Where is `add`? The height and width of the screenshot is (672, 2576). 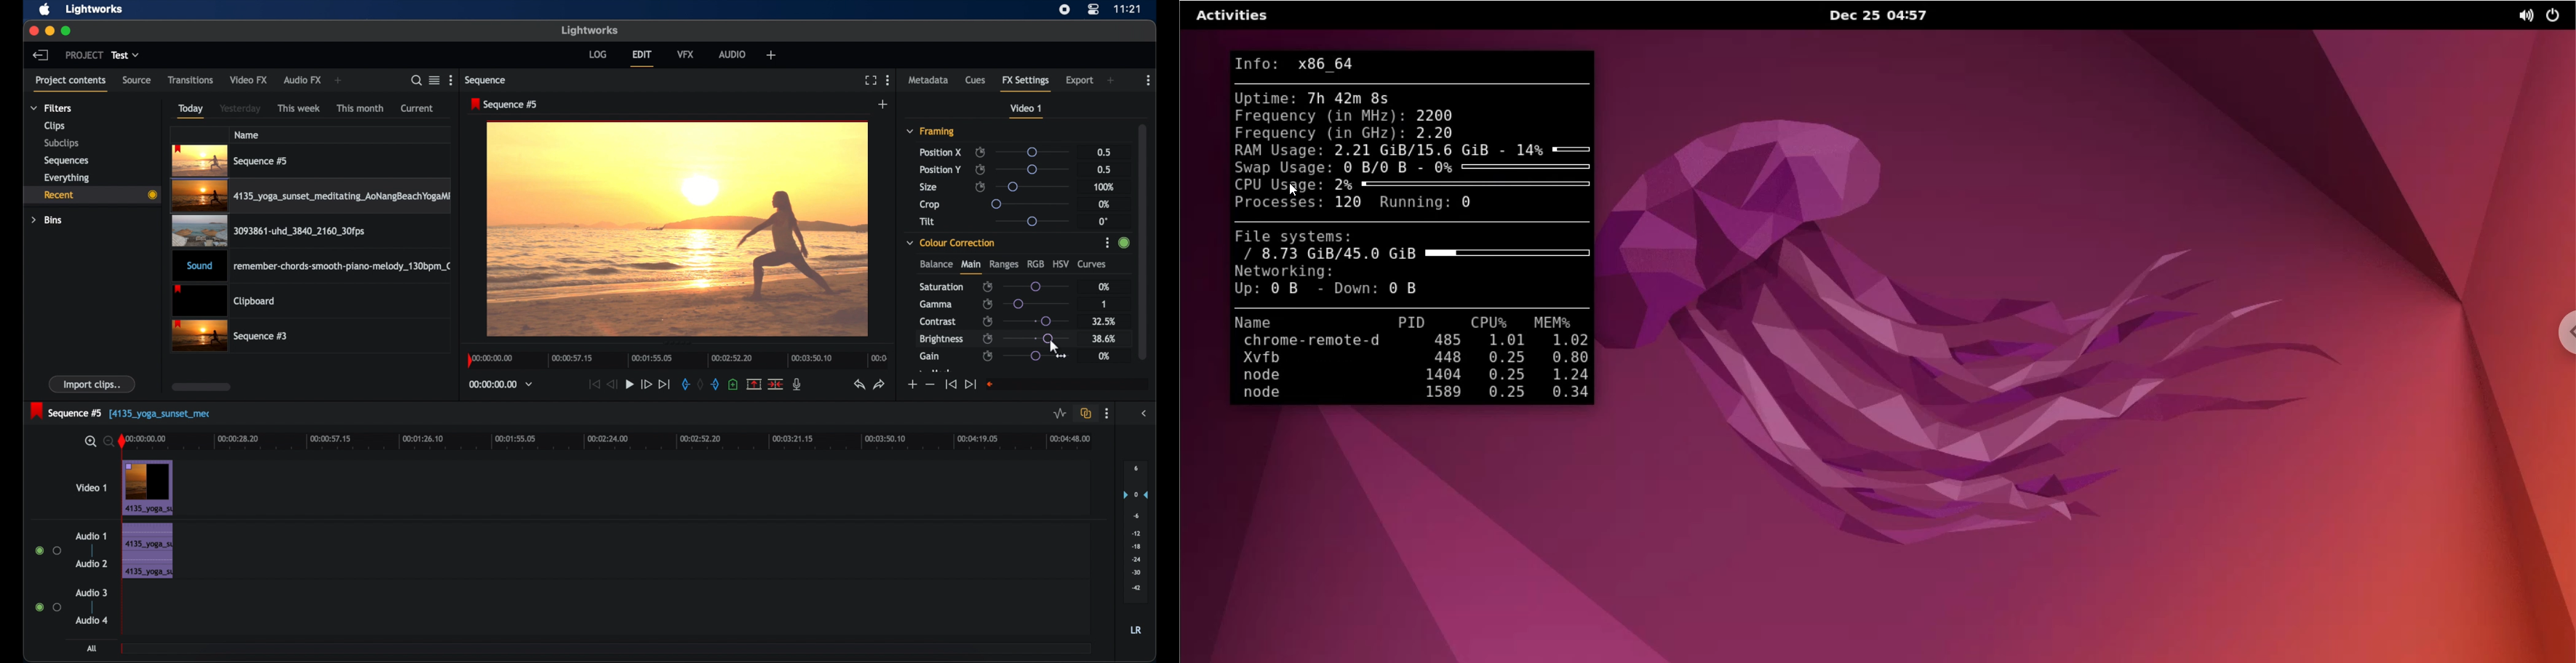 add is located at coordinates (1112, 80).